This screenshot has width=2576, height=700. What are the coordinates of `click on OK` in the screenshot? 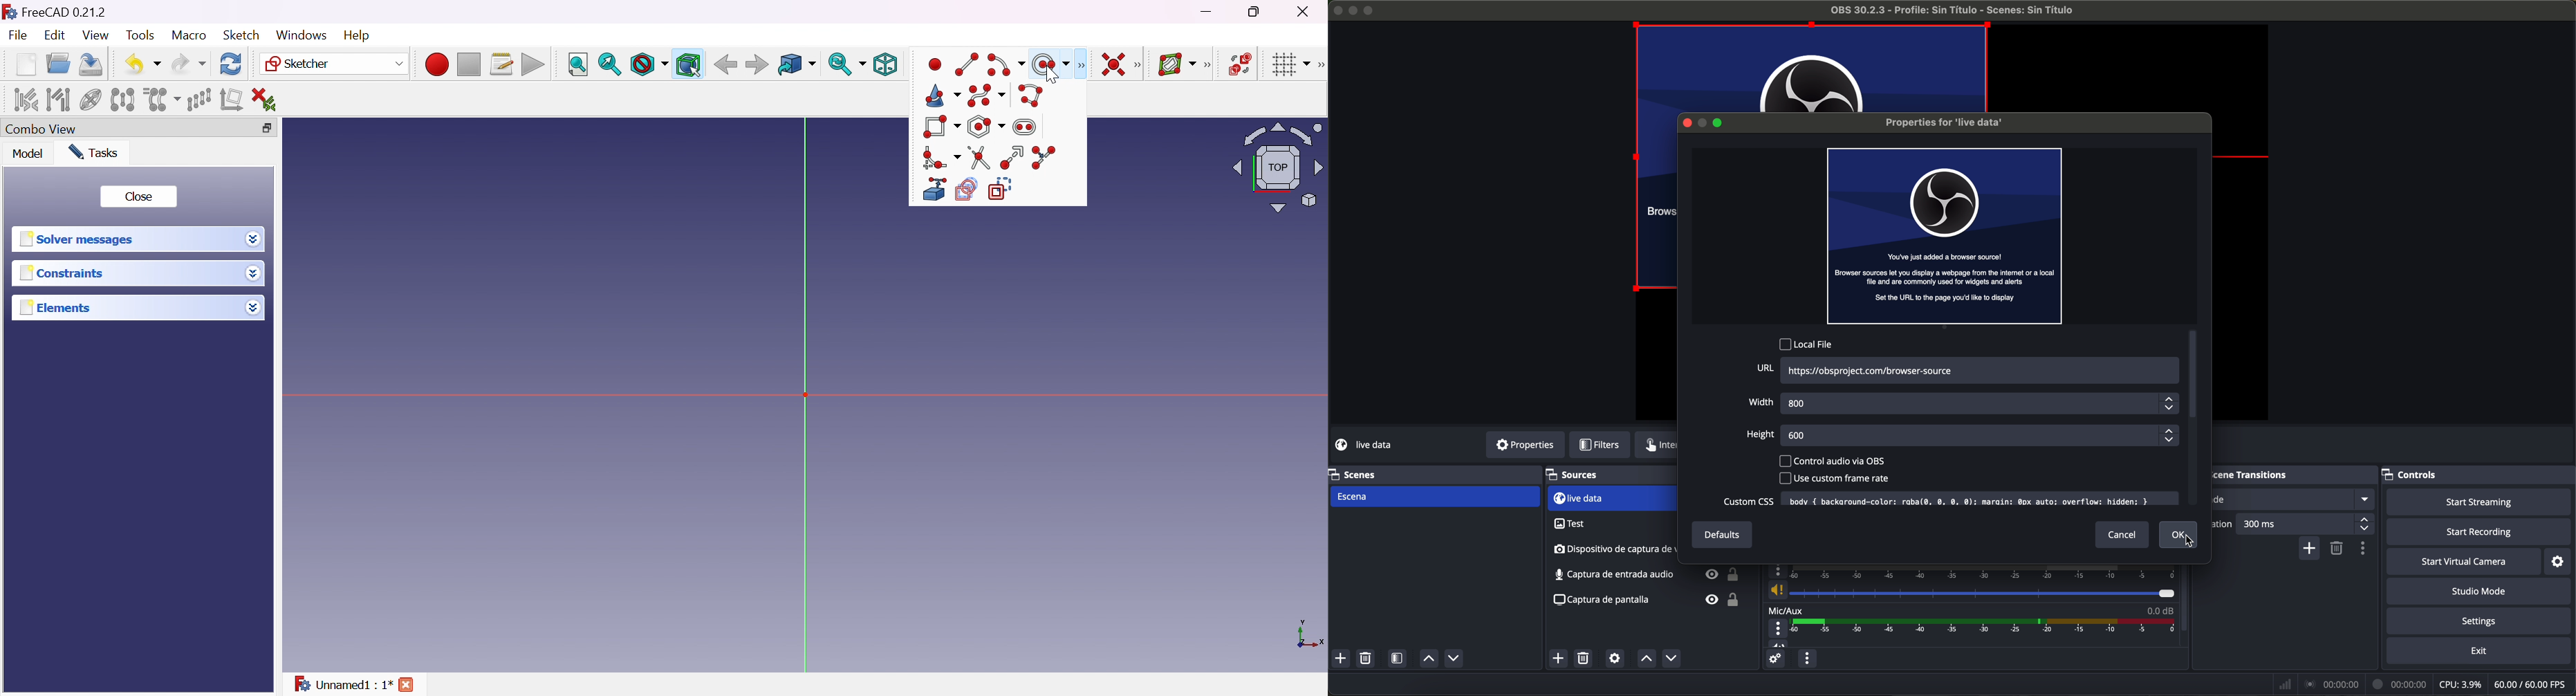 It's located at (2178, 536).